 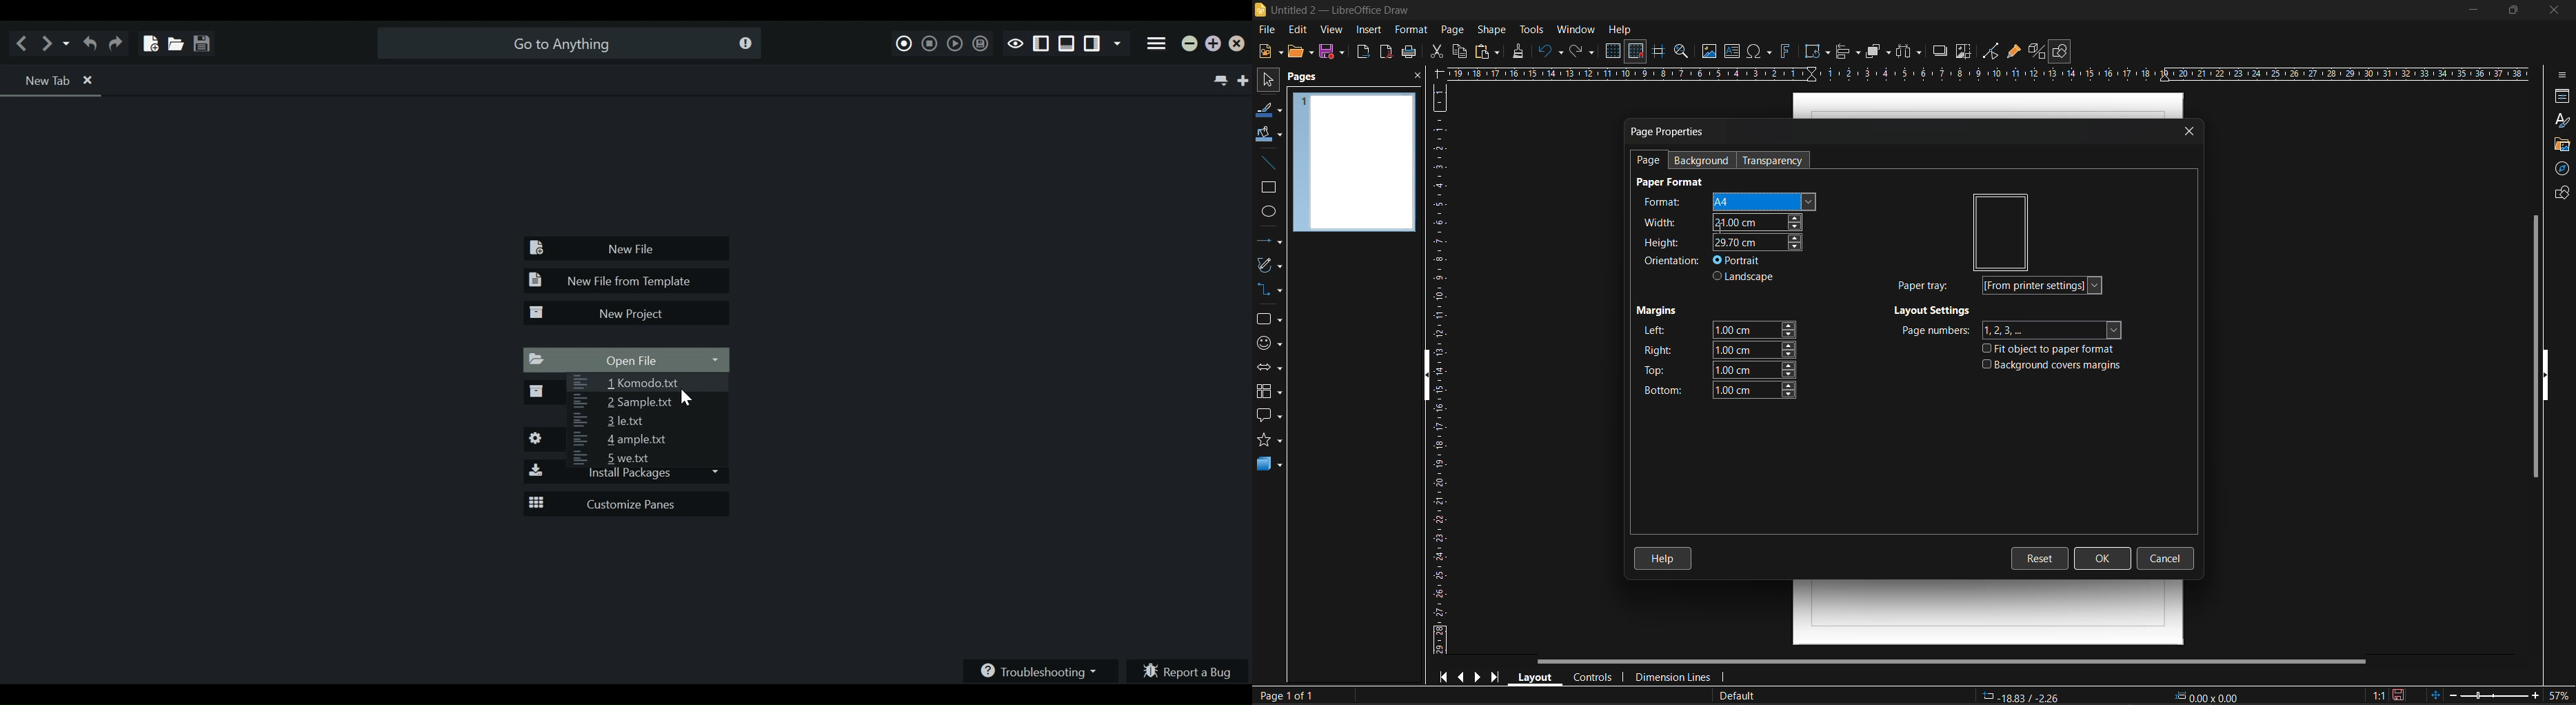 What do you see at coordinates (174, 40) in the screenshot?
I see `Open` at bounding box center [174, 40].